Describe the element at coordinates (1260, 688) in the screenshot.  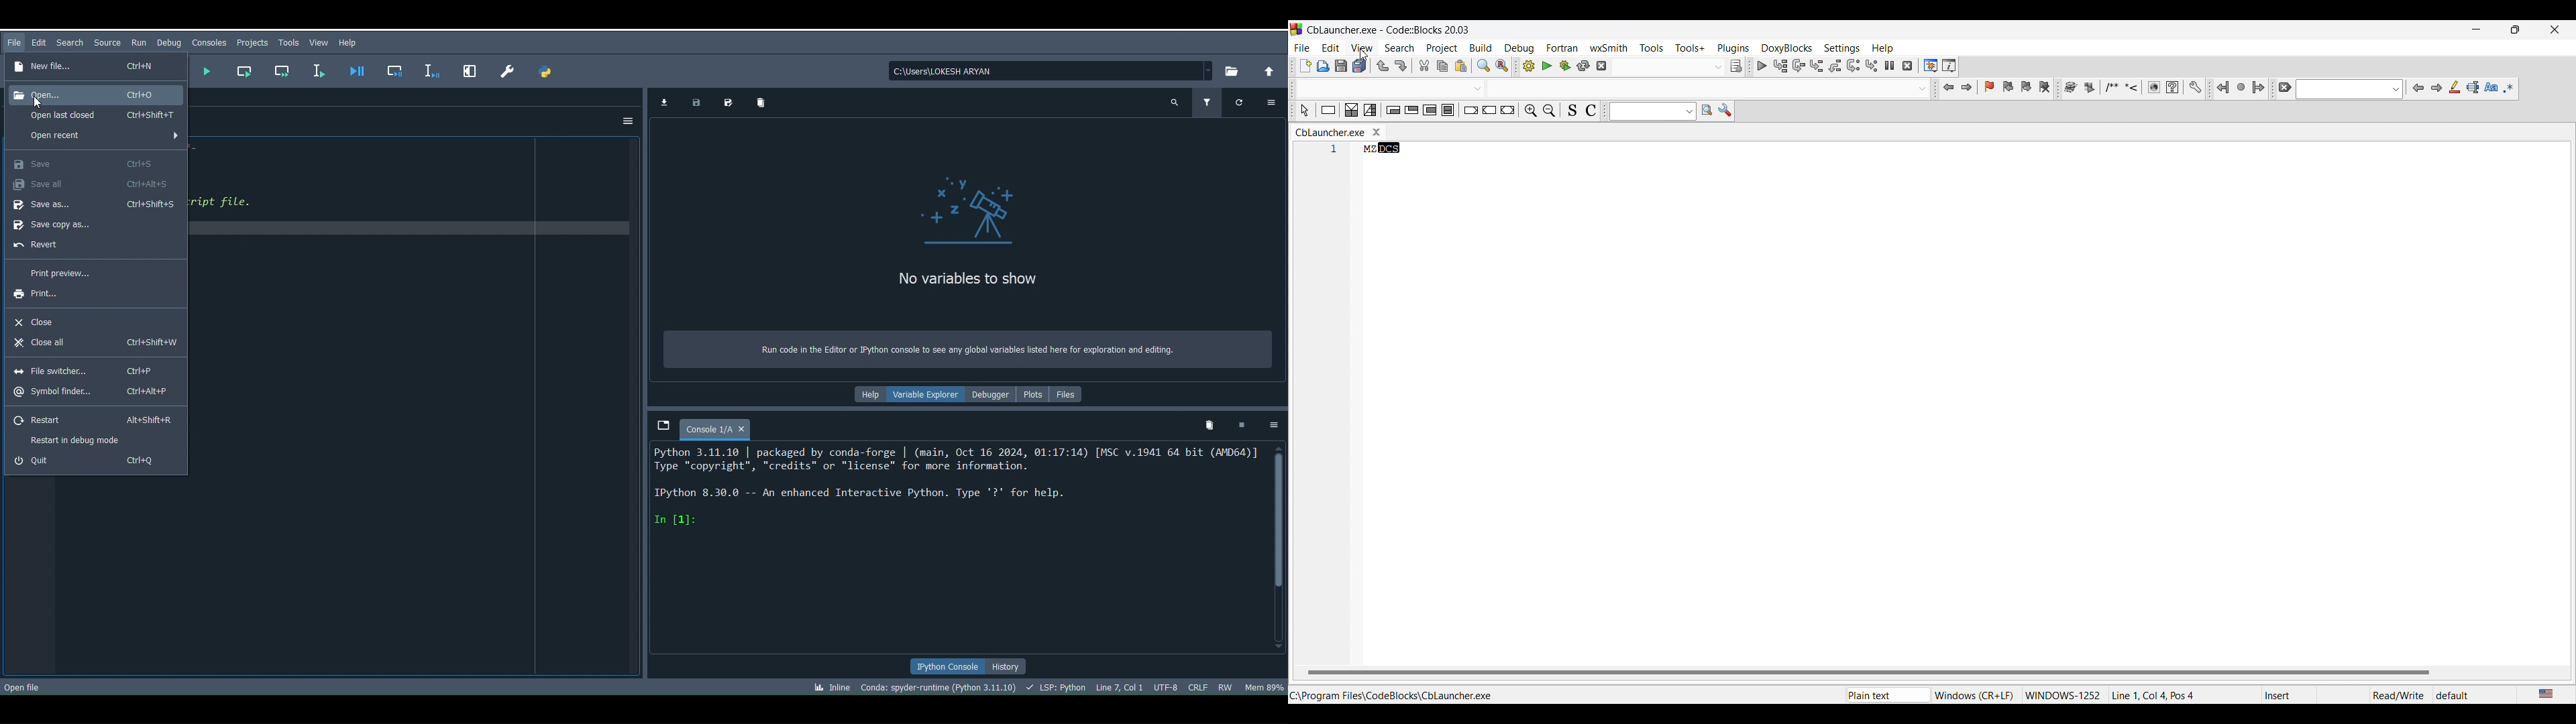
I see `Global memory usage` at that location.